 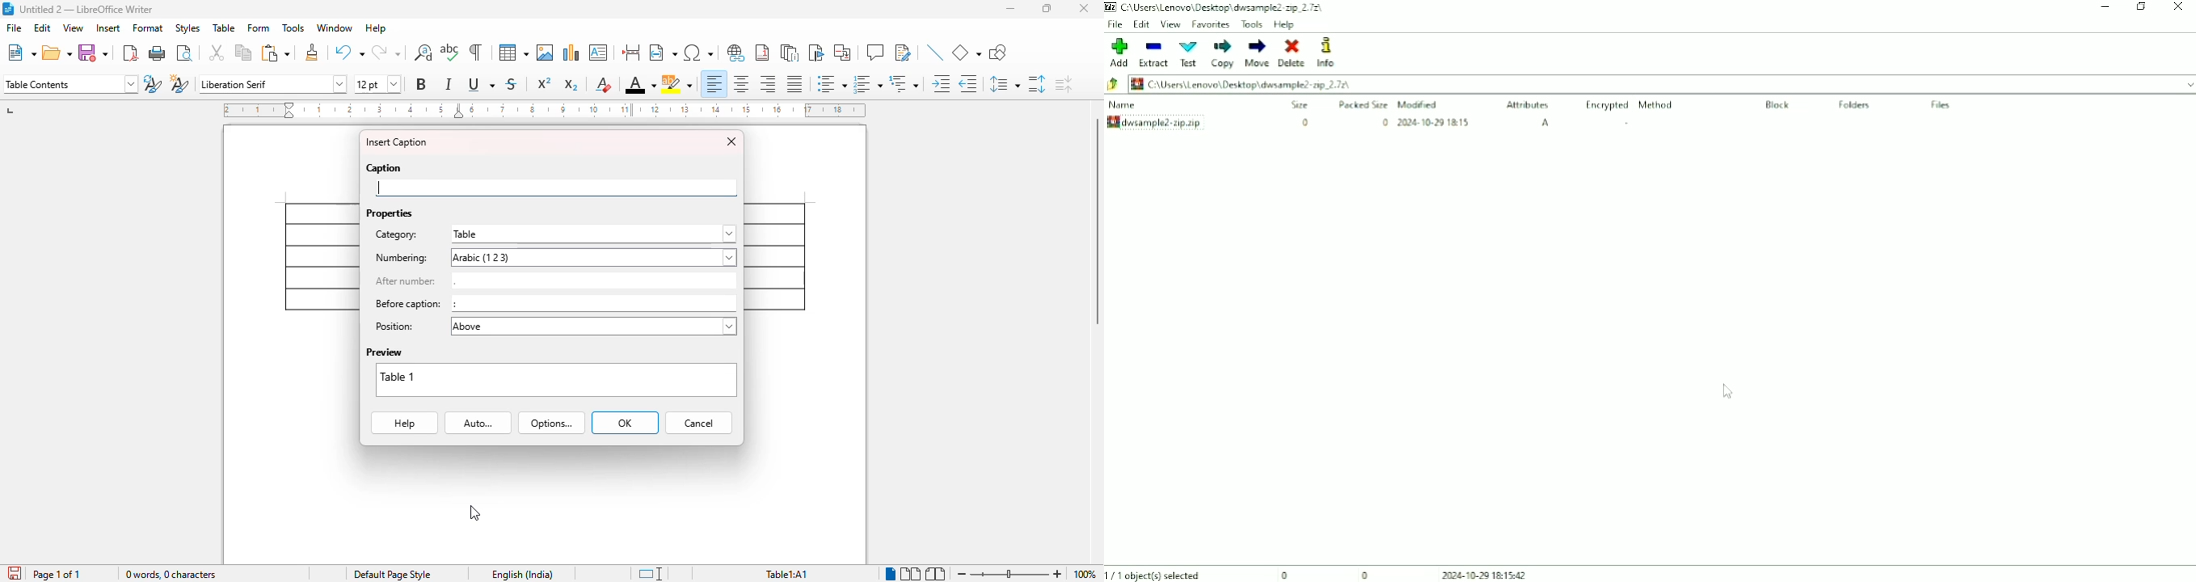 I want to click on single-page view, so click(x=892, y=574).